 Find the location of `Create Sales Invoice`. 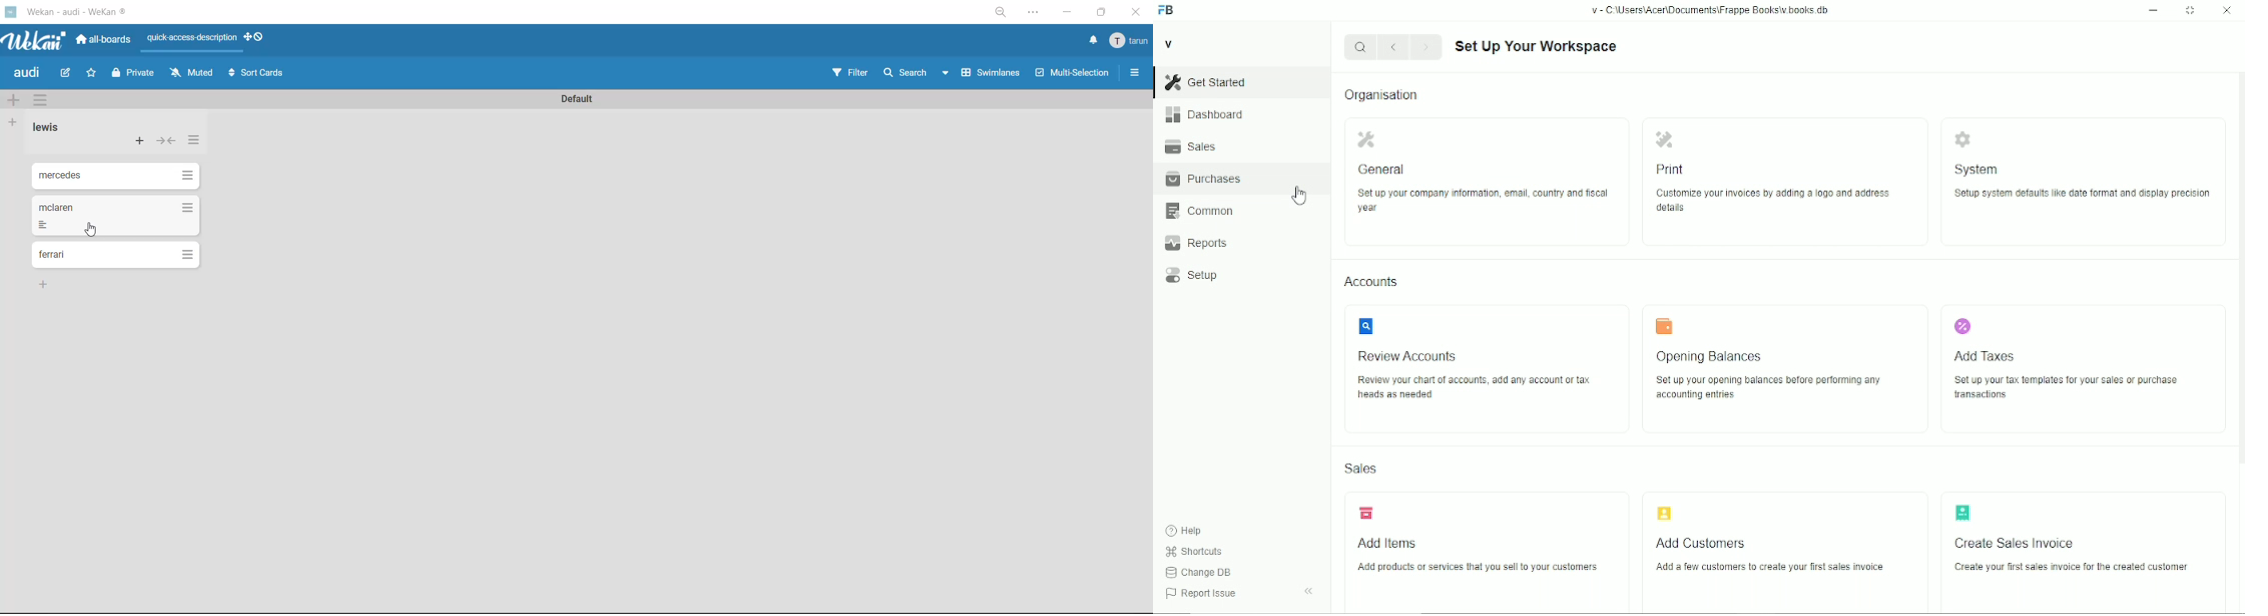

Create Sales Invoice is located at coordinates (2017, 544).